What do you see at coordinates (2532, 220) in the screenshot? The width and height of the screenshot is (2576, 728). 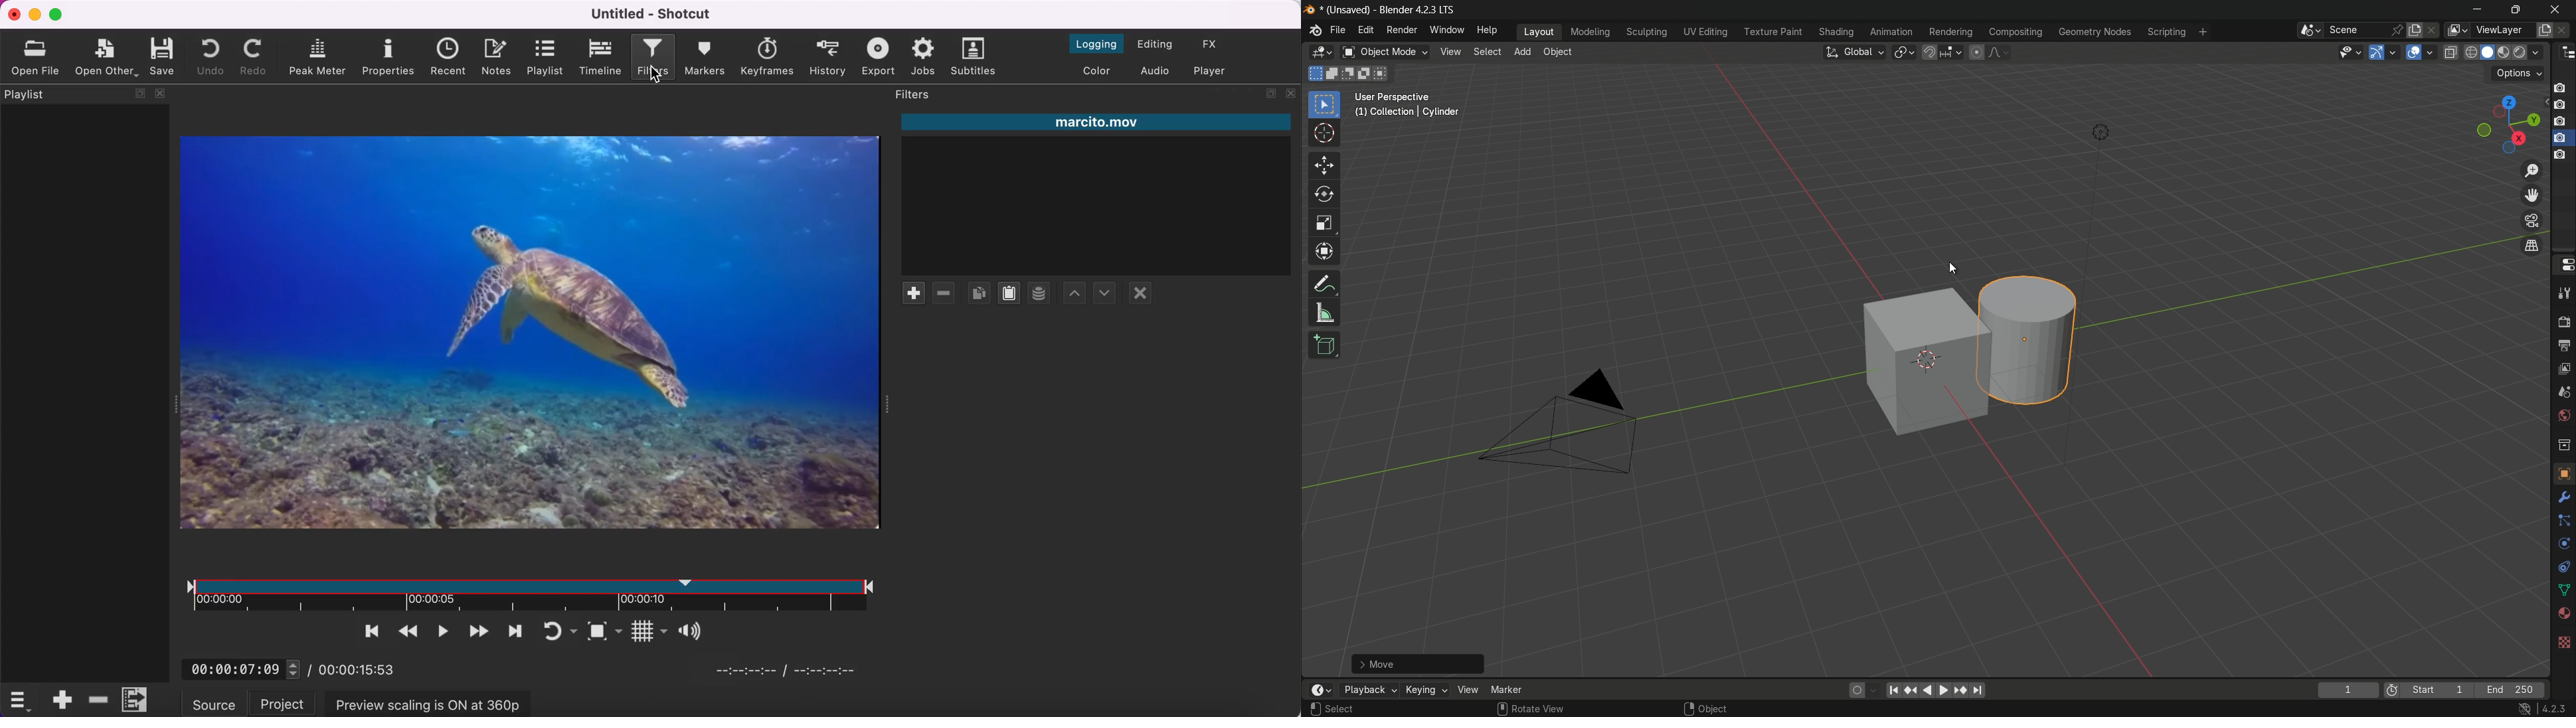 I see `toggle the camera view` at bounding box center [2532, 220].